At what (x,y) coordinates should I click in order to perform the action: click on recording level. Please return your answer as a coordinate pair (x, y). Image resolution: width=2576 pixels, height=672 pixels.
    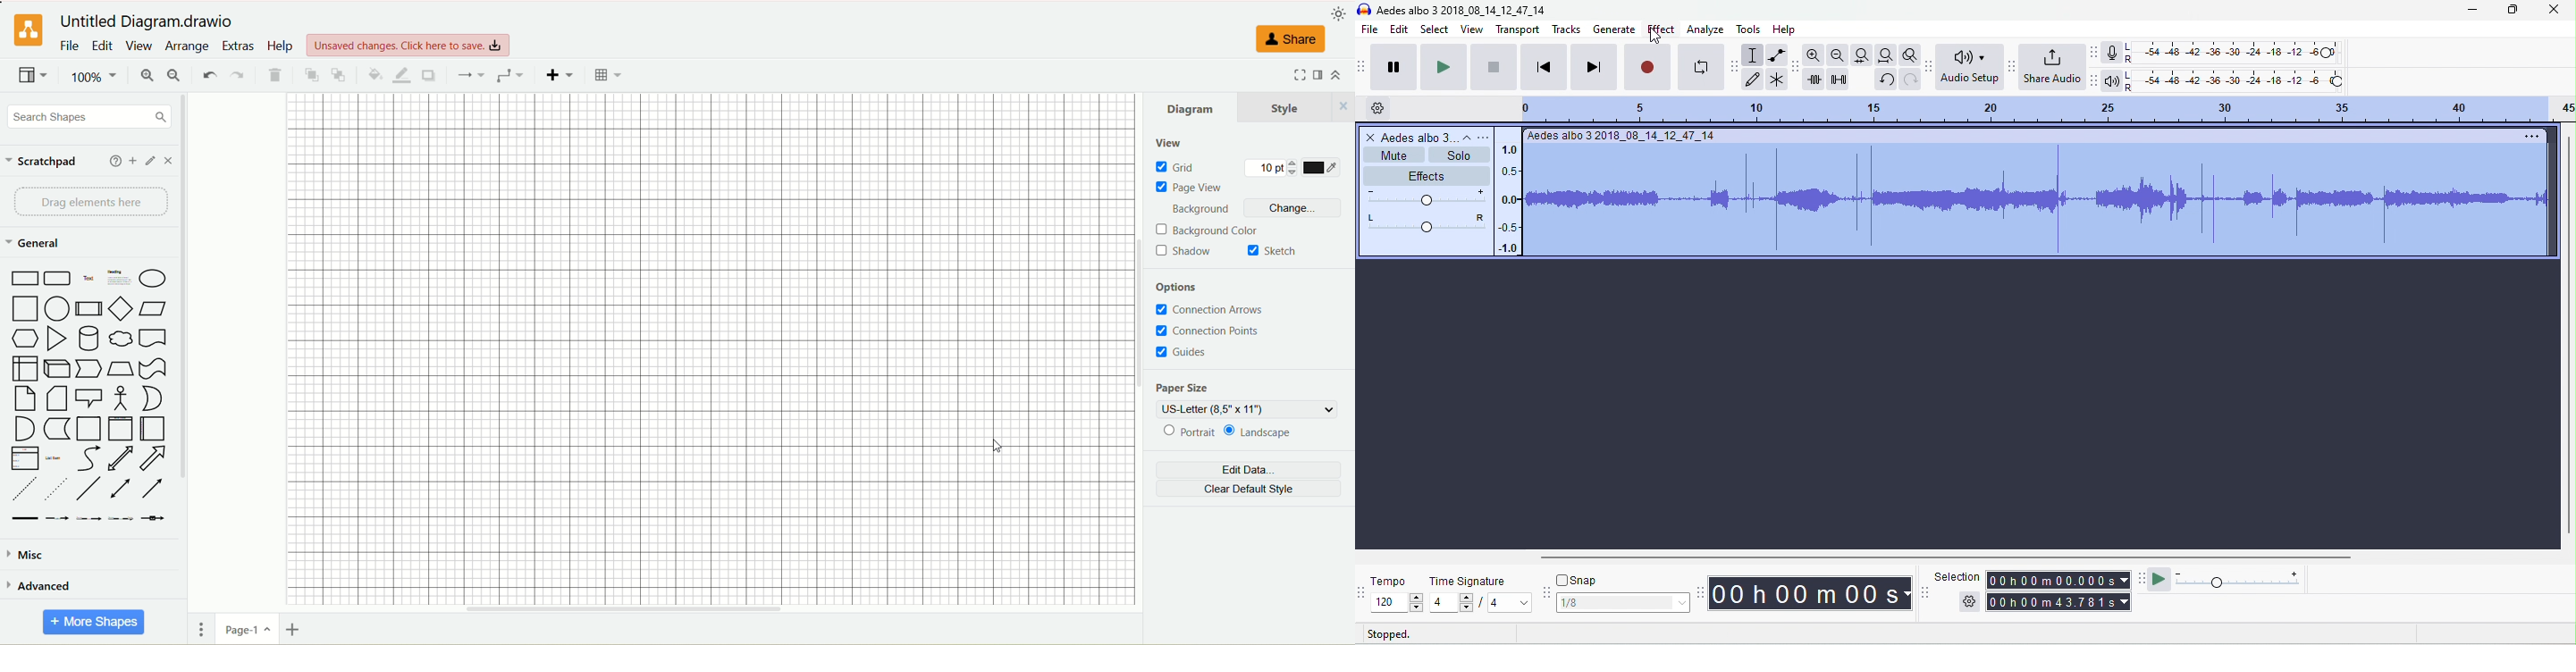
    Looking at the image, I should click on (2241, 54).